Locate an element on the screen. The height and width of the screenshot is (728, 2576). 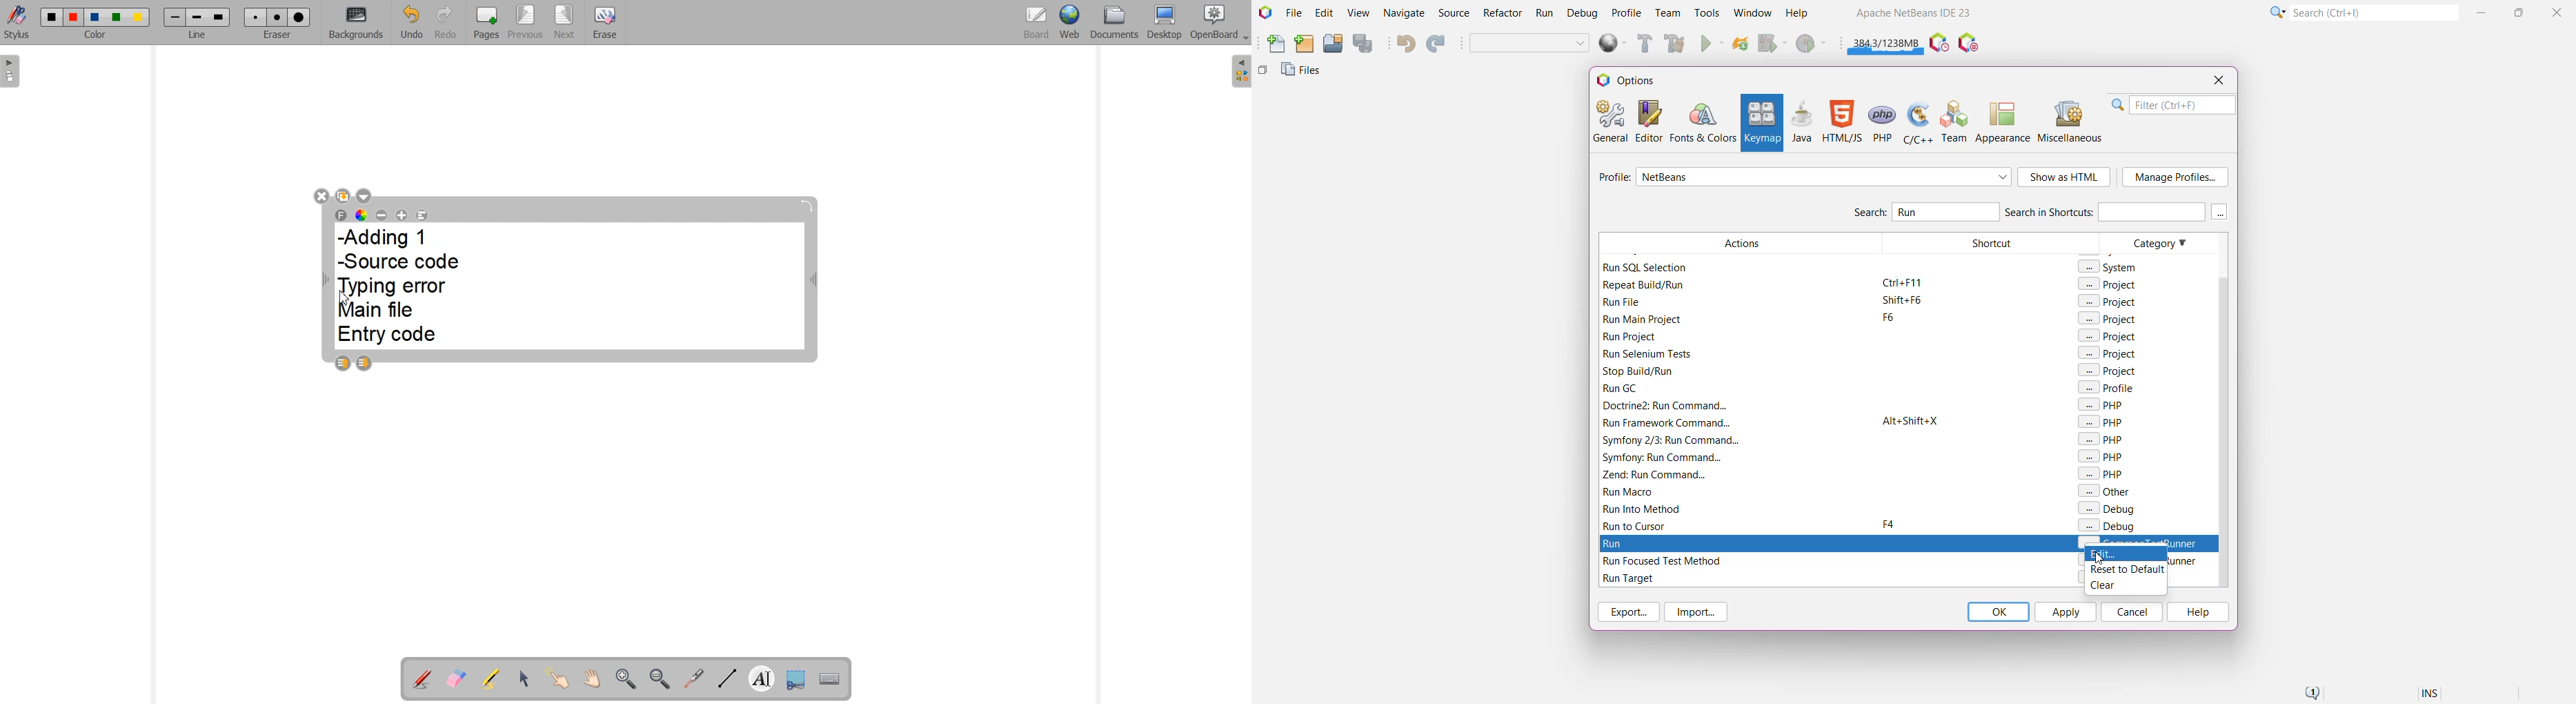
Draw lines is located at coordinates (726, 679).